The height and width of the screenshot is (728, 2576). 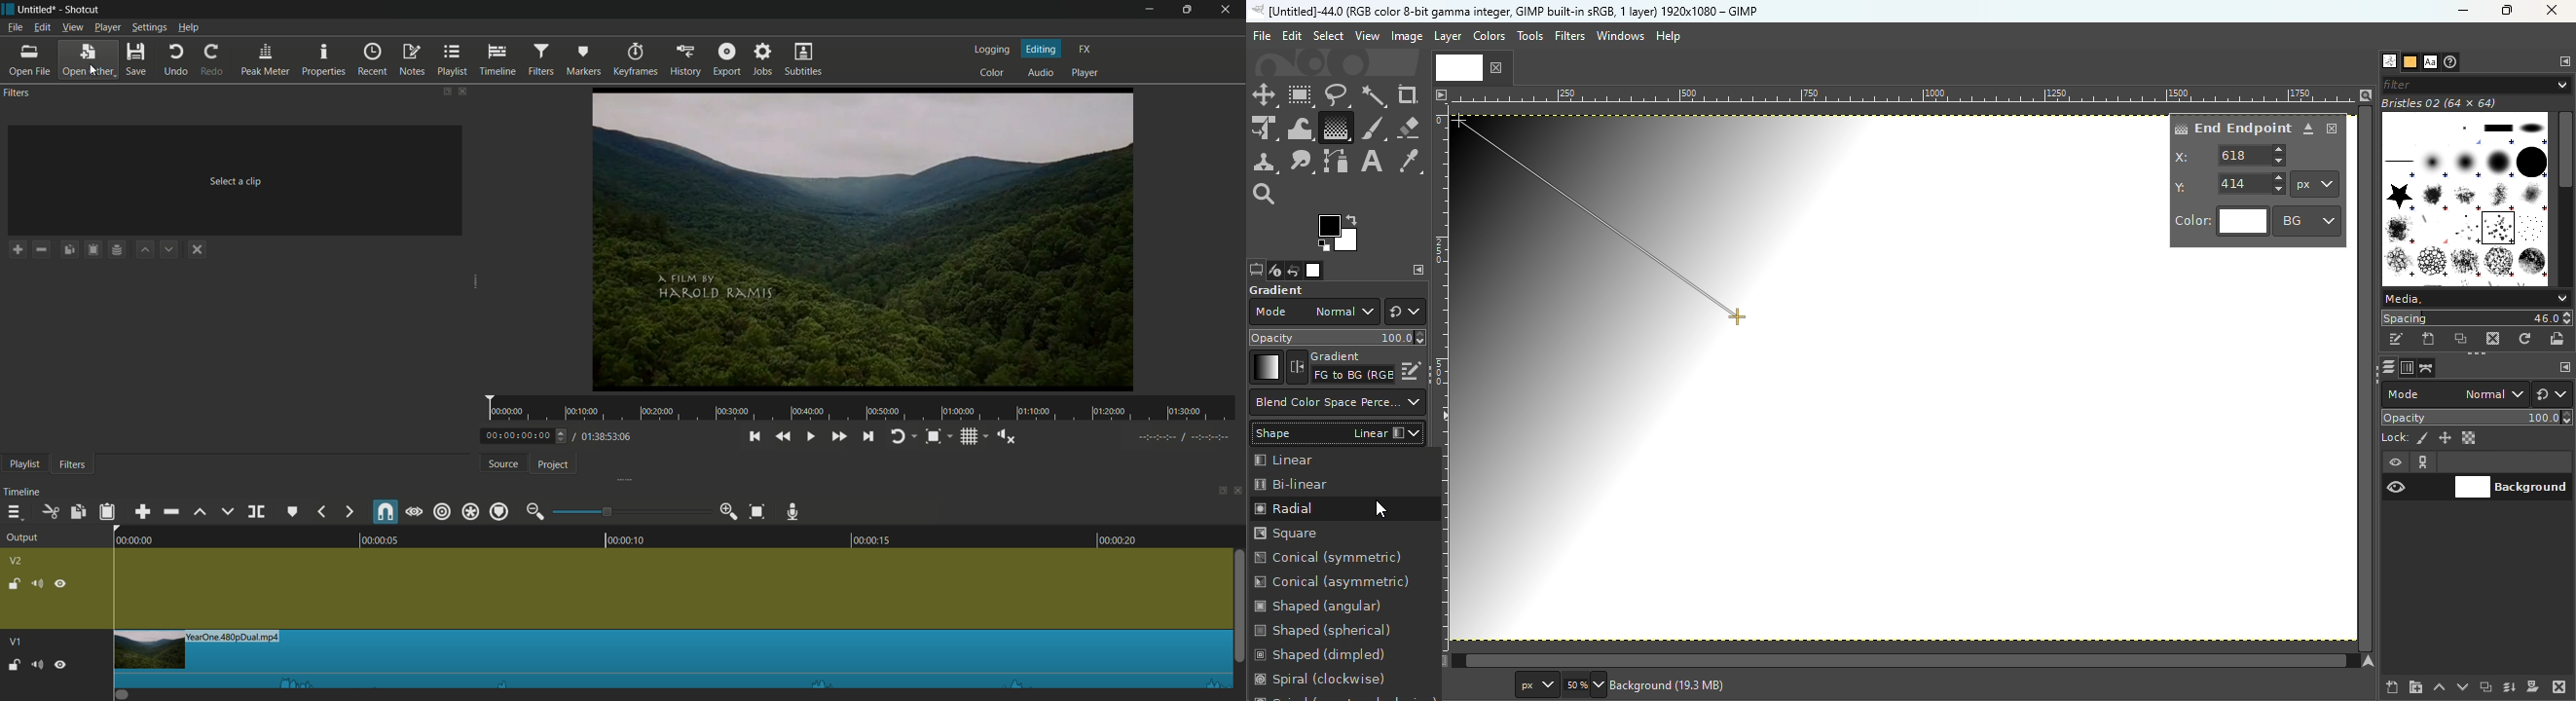 I want to click on Lock position and size, so click(x=2444, y=437).